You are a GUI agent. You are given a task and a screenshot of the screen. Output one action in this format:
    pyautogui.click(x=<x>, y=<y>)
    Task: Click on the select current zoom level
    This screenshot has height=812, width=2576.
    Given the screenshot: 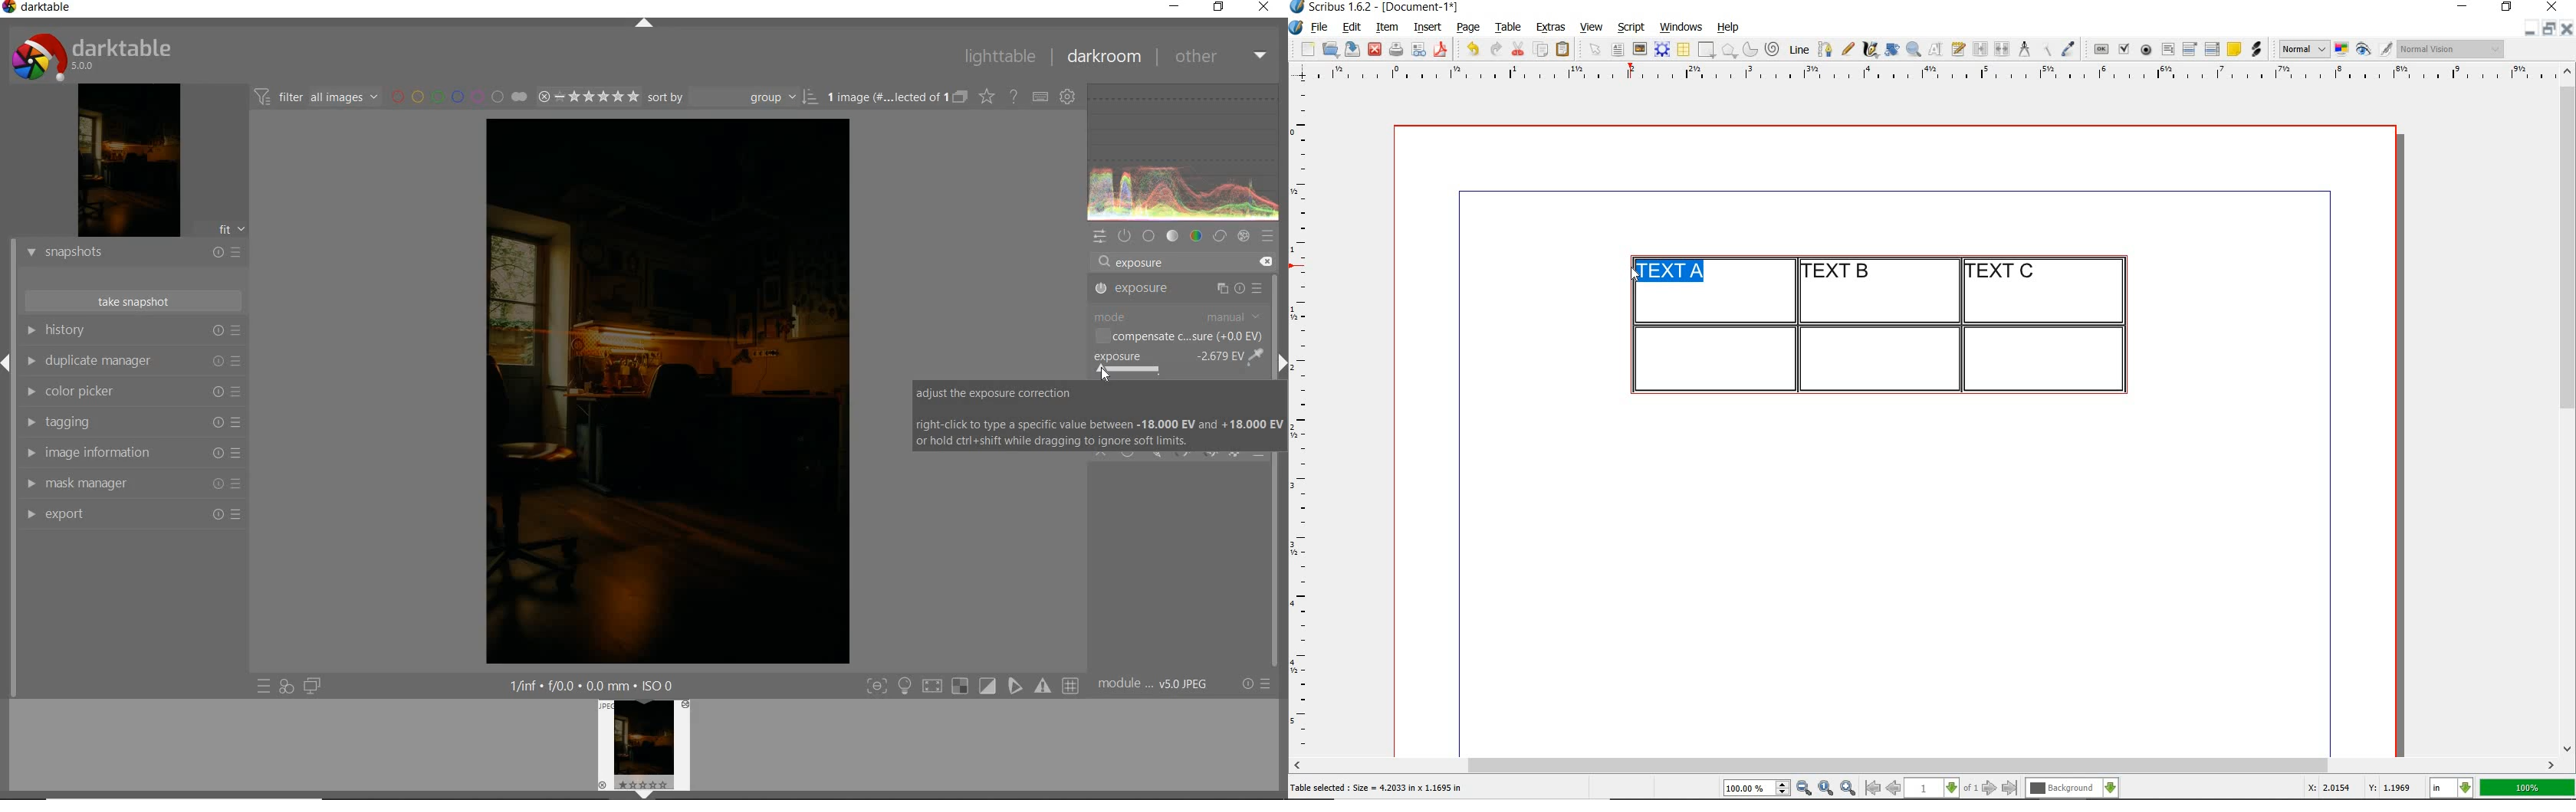 What is the action you would take?
    pyautogui.click(x=1757, y=788)
    